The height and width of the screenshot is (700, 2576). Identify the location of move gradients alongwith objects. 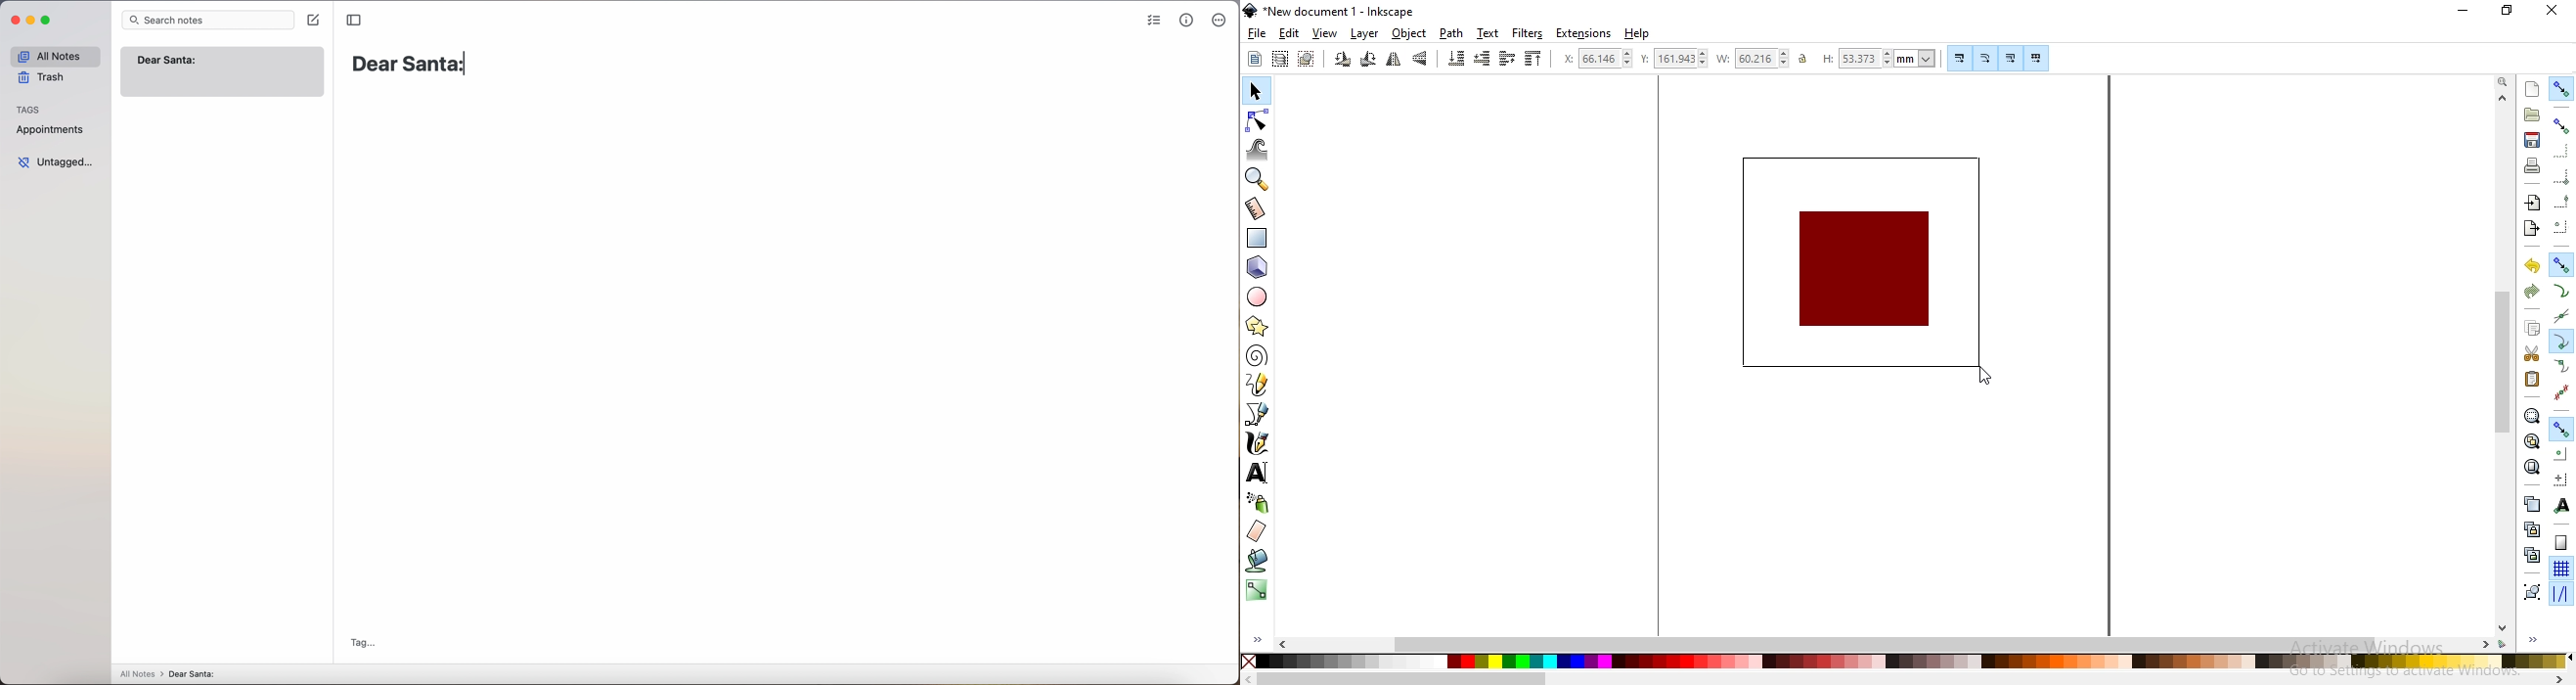
(2010, 60).